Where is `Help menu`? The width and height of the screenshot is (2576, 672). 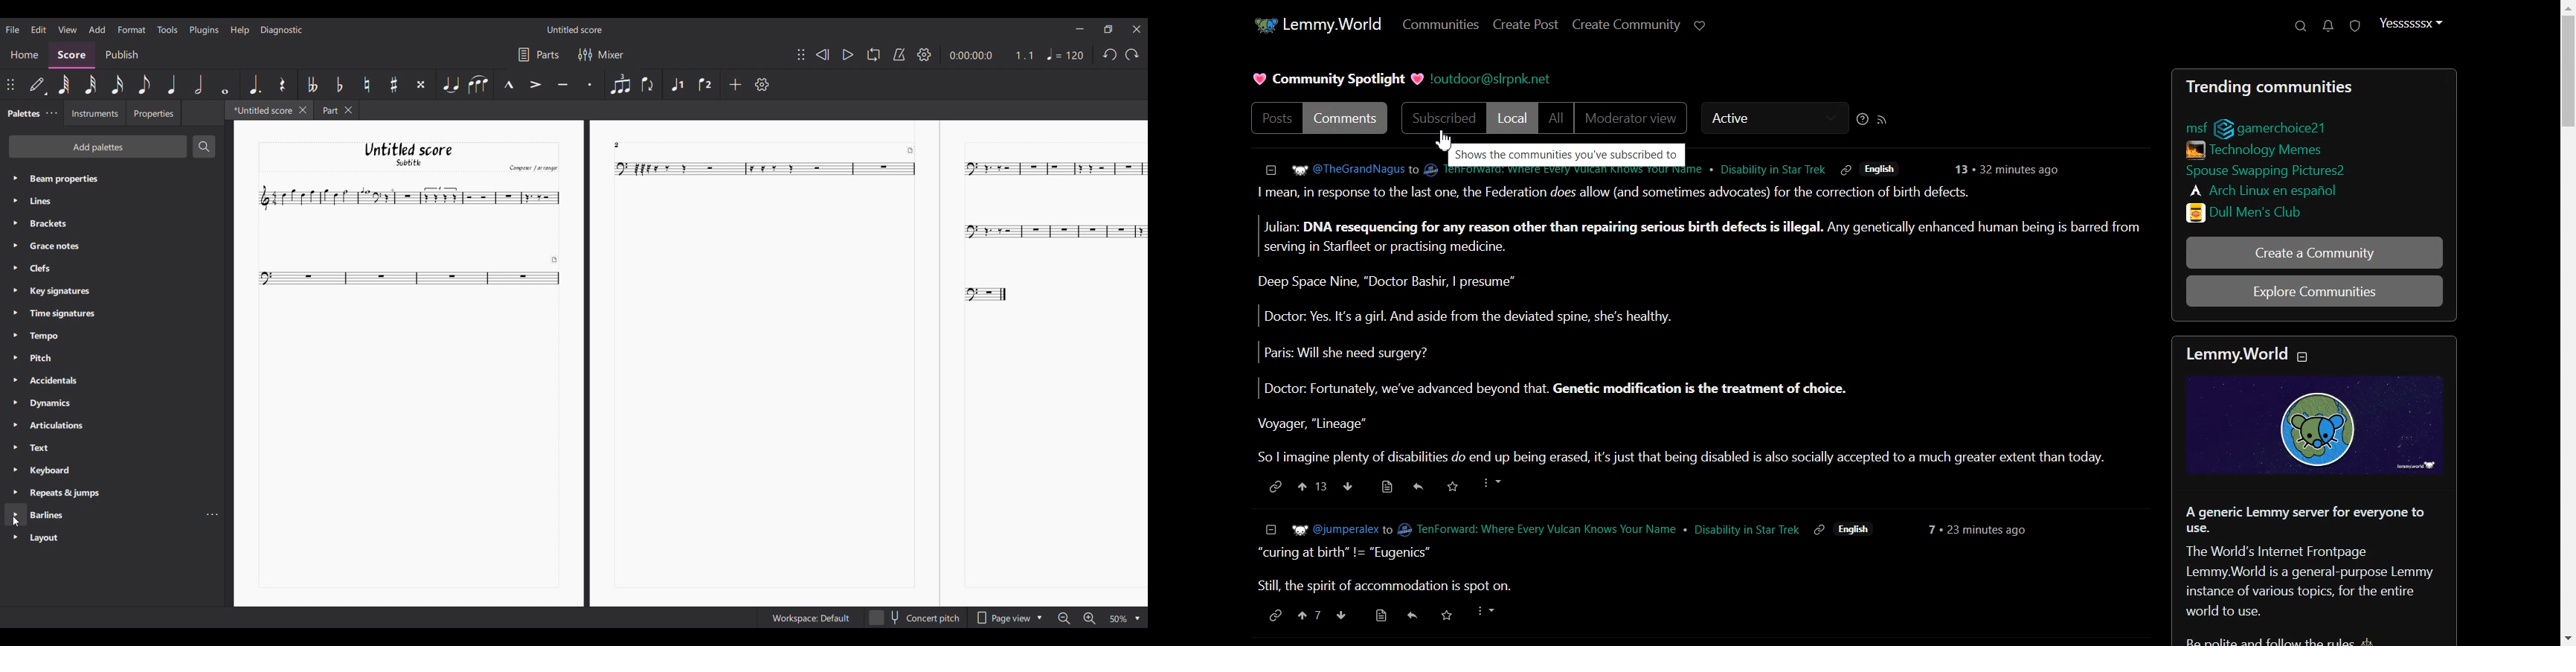
Help menu is located at coordinates (240, 30).